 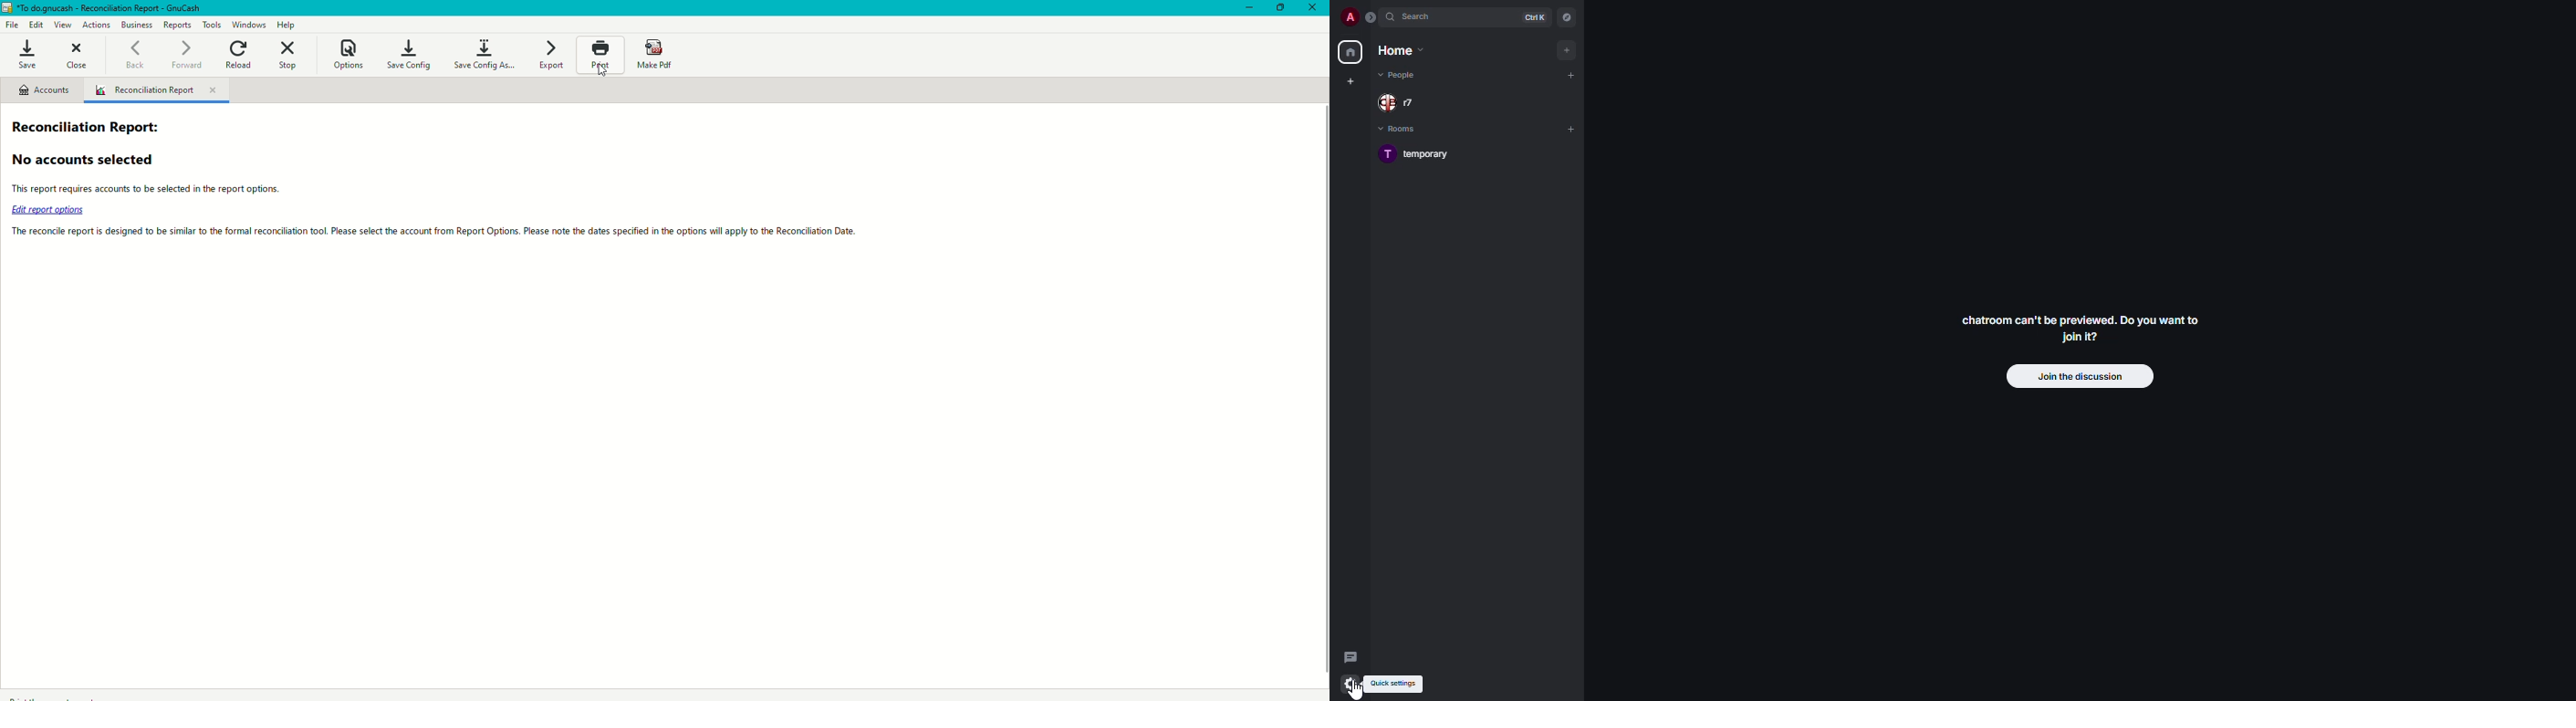 What do you see at coordinates (481, 53) in the screenshot?
I see `Save Config As` at bounding box center [481, 53].